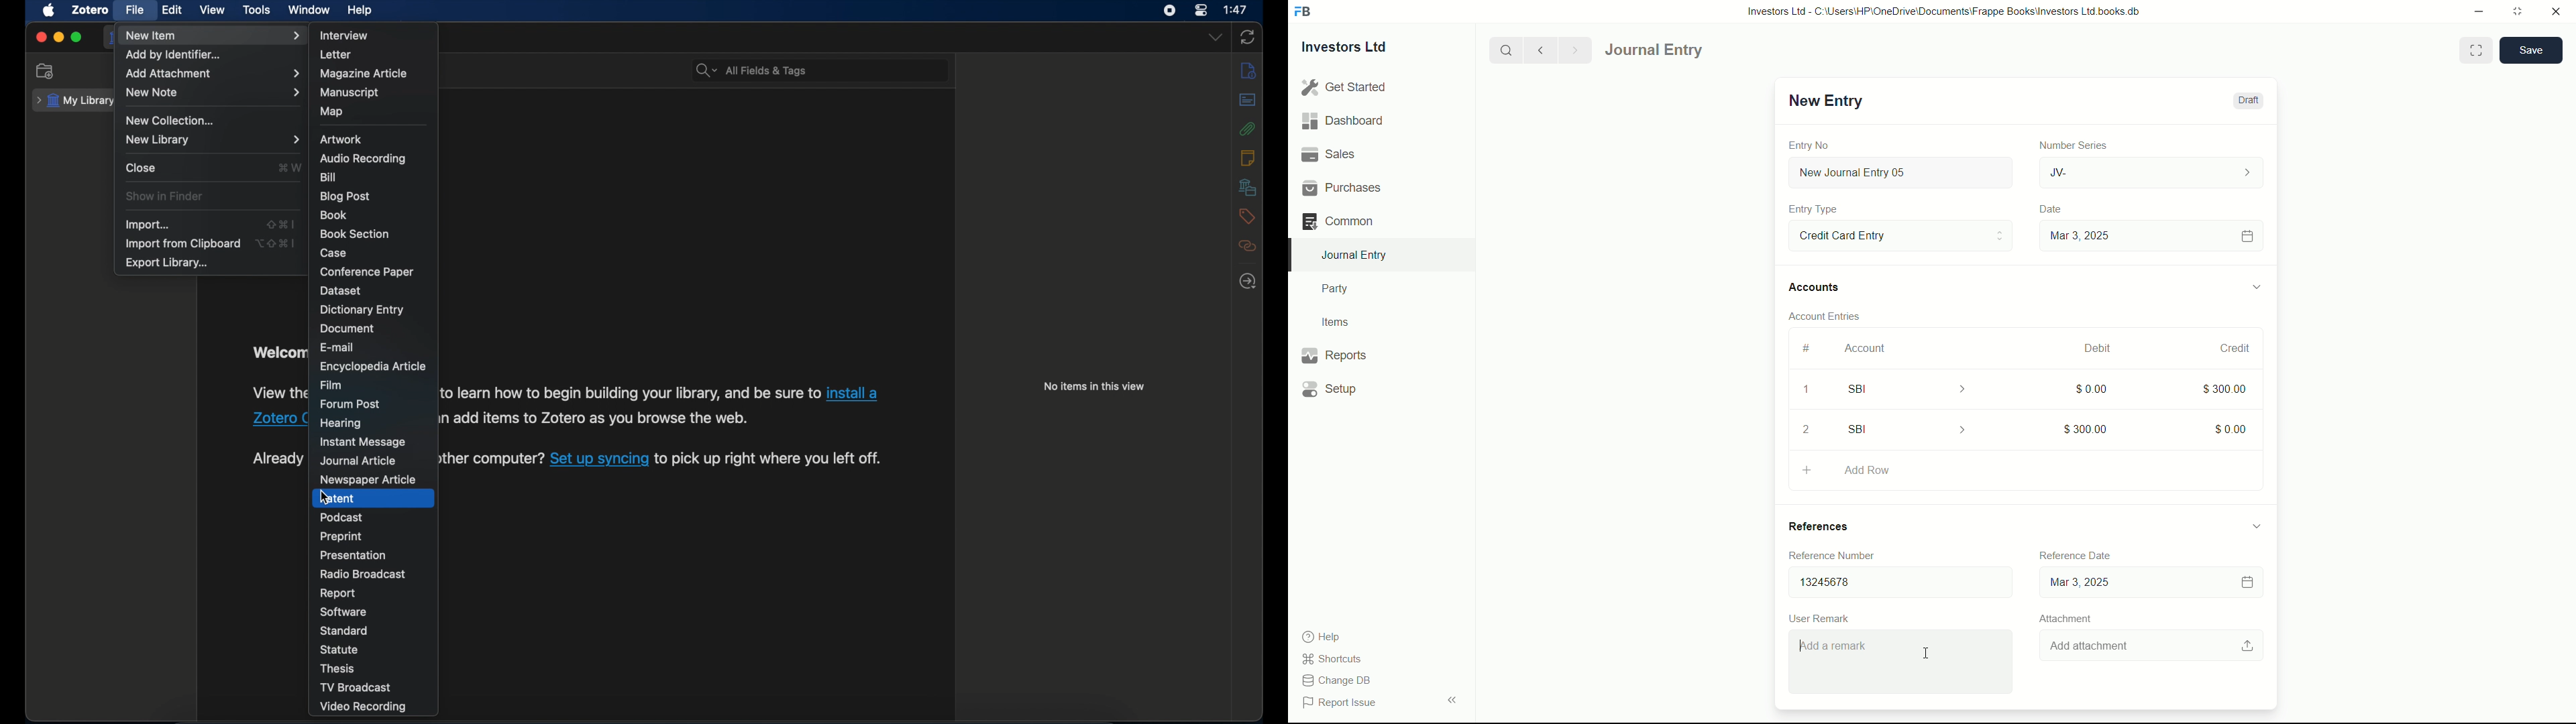  Describe the element at coordinates (1335, 659) in the screenshot. I see `shortcuts` at that location.